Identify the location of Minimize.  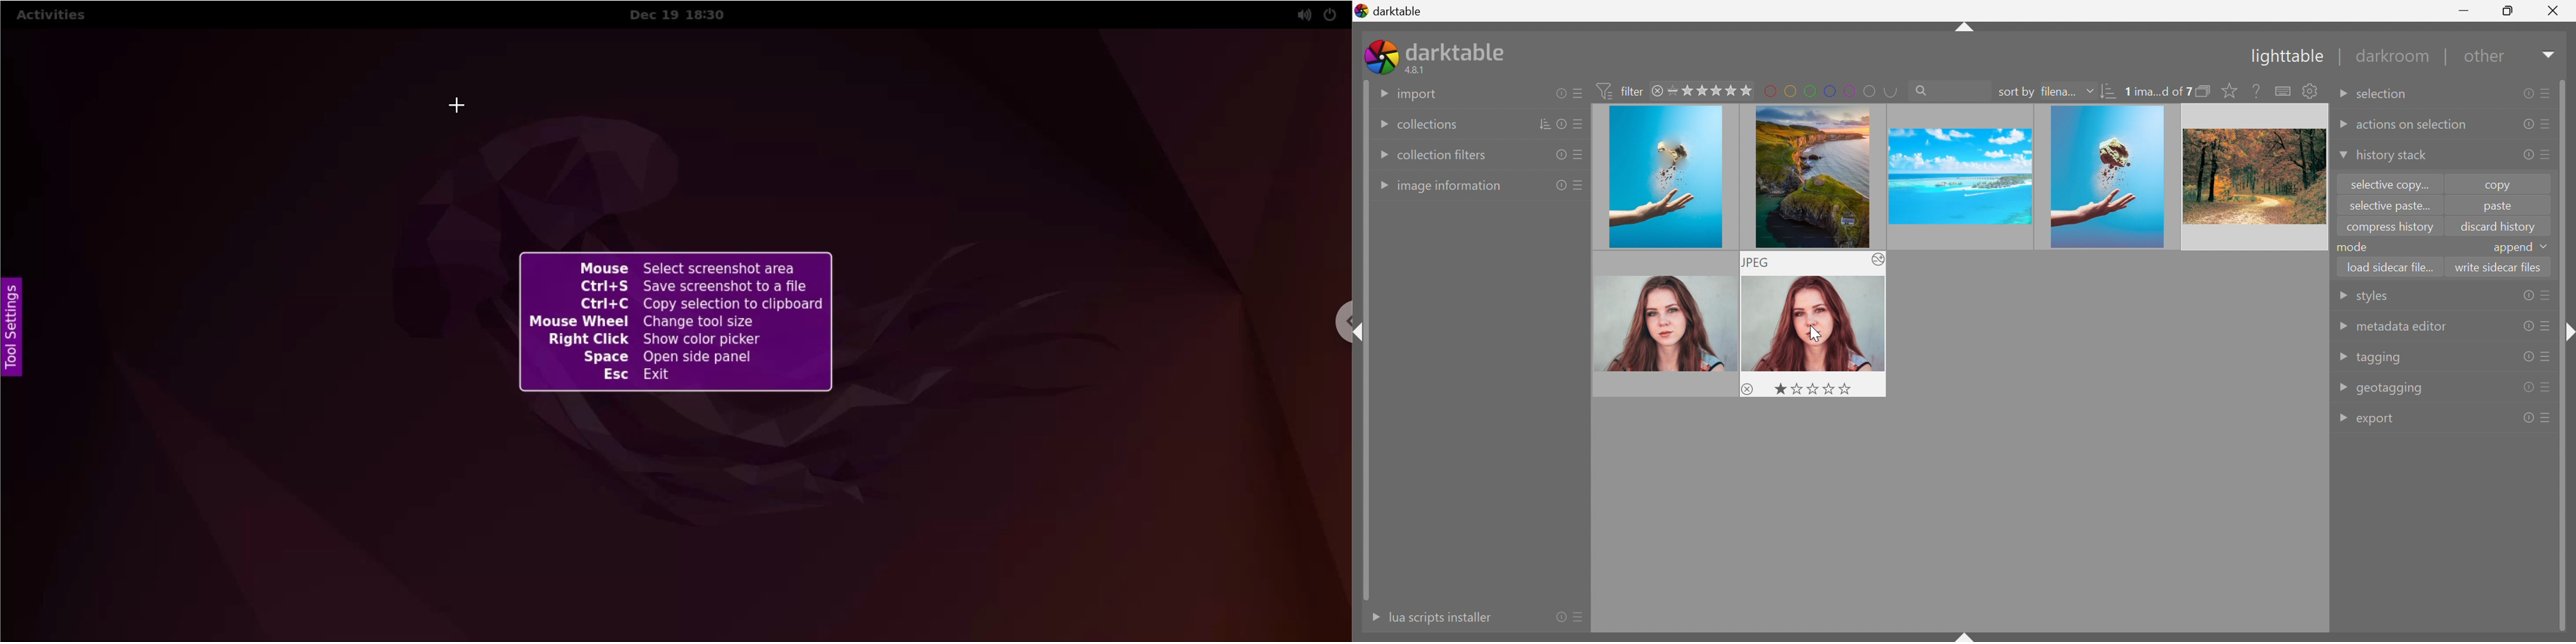
(2466, 10).